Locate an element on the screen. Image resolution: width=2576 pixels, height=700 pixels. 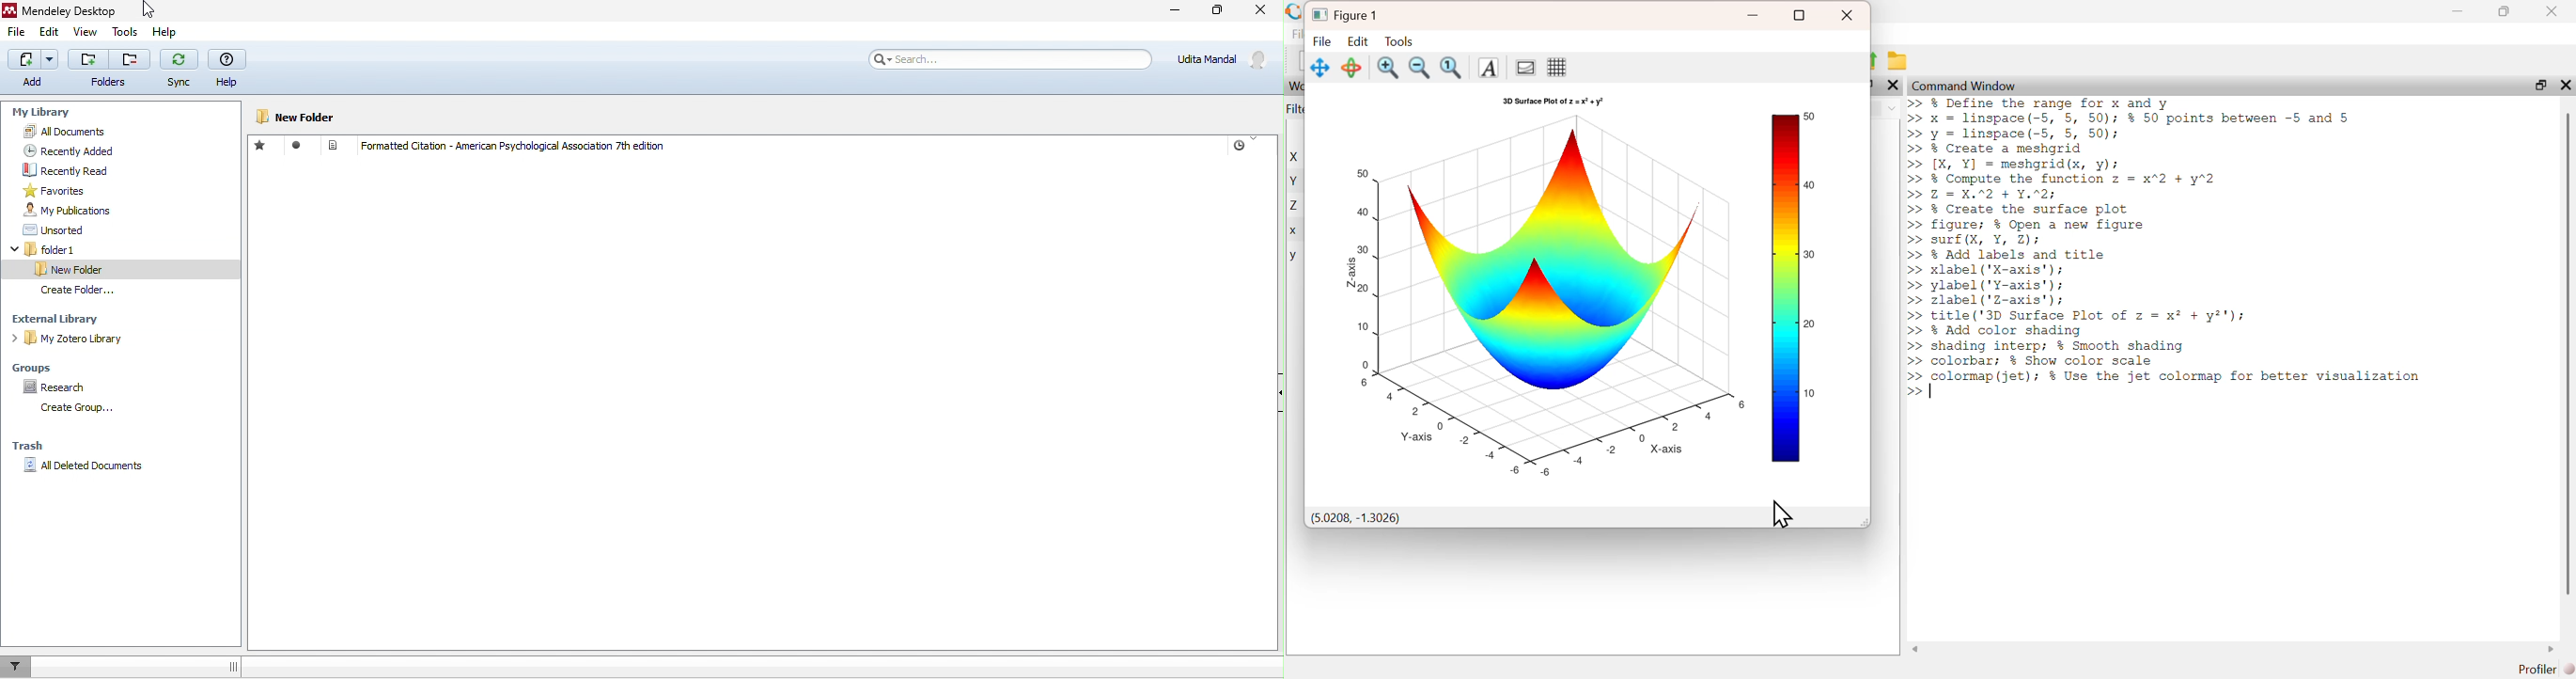
all documents is located at coordinates (99, 132).